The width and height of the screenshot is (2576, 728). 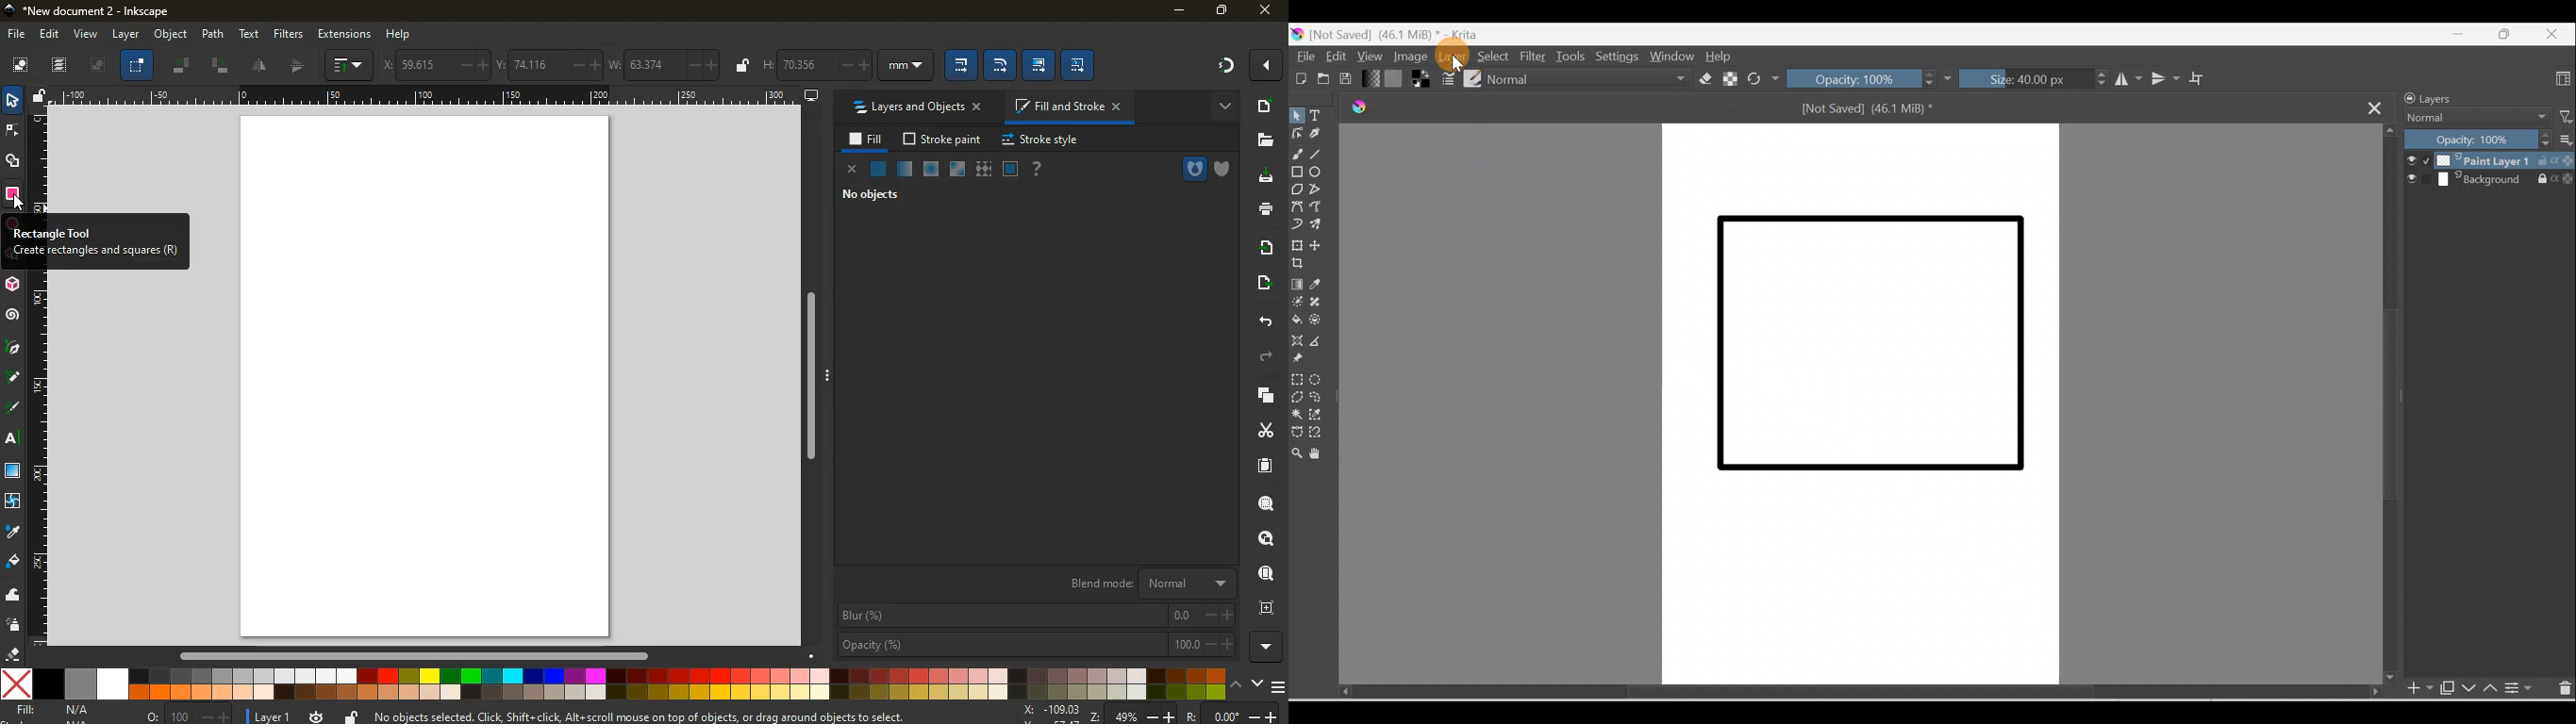 I want to click on Pan tool, so click(x=1319, y=454).